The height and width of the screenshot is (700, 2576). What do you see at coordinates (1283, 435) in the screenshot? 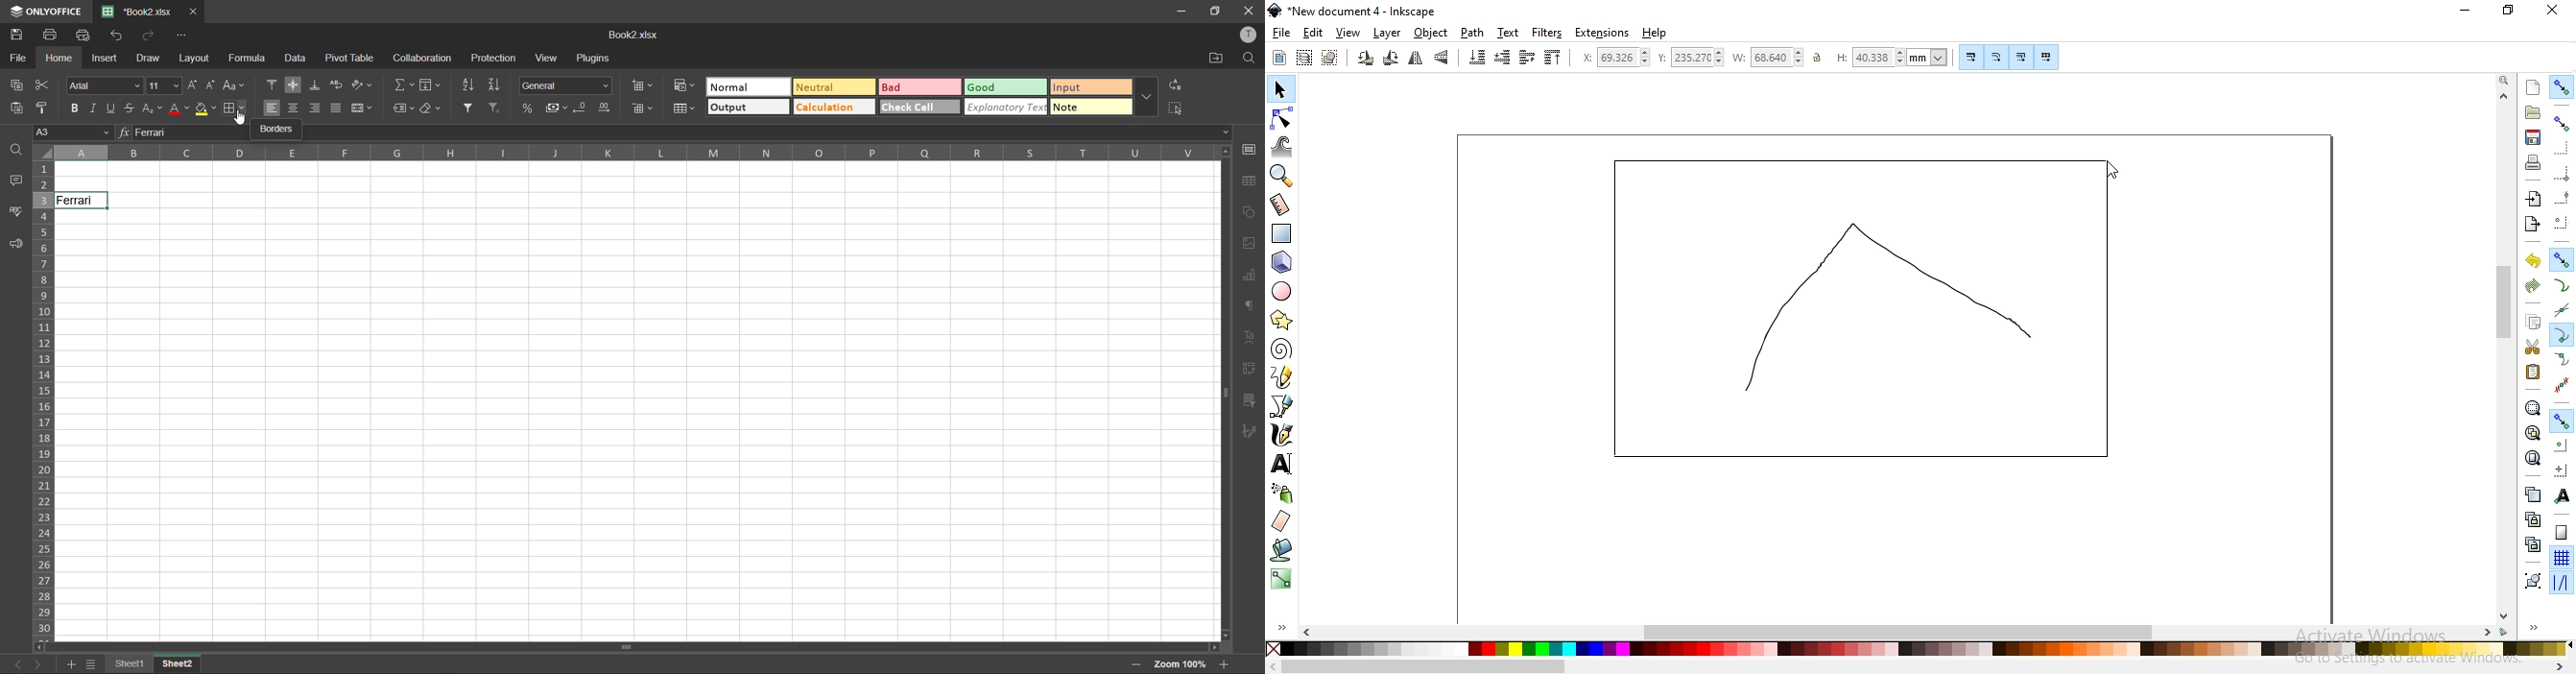
I see `draw calligraphic or brush strokes` at bounding box center [1283, 435].